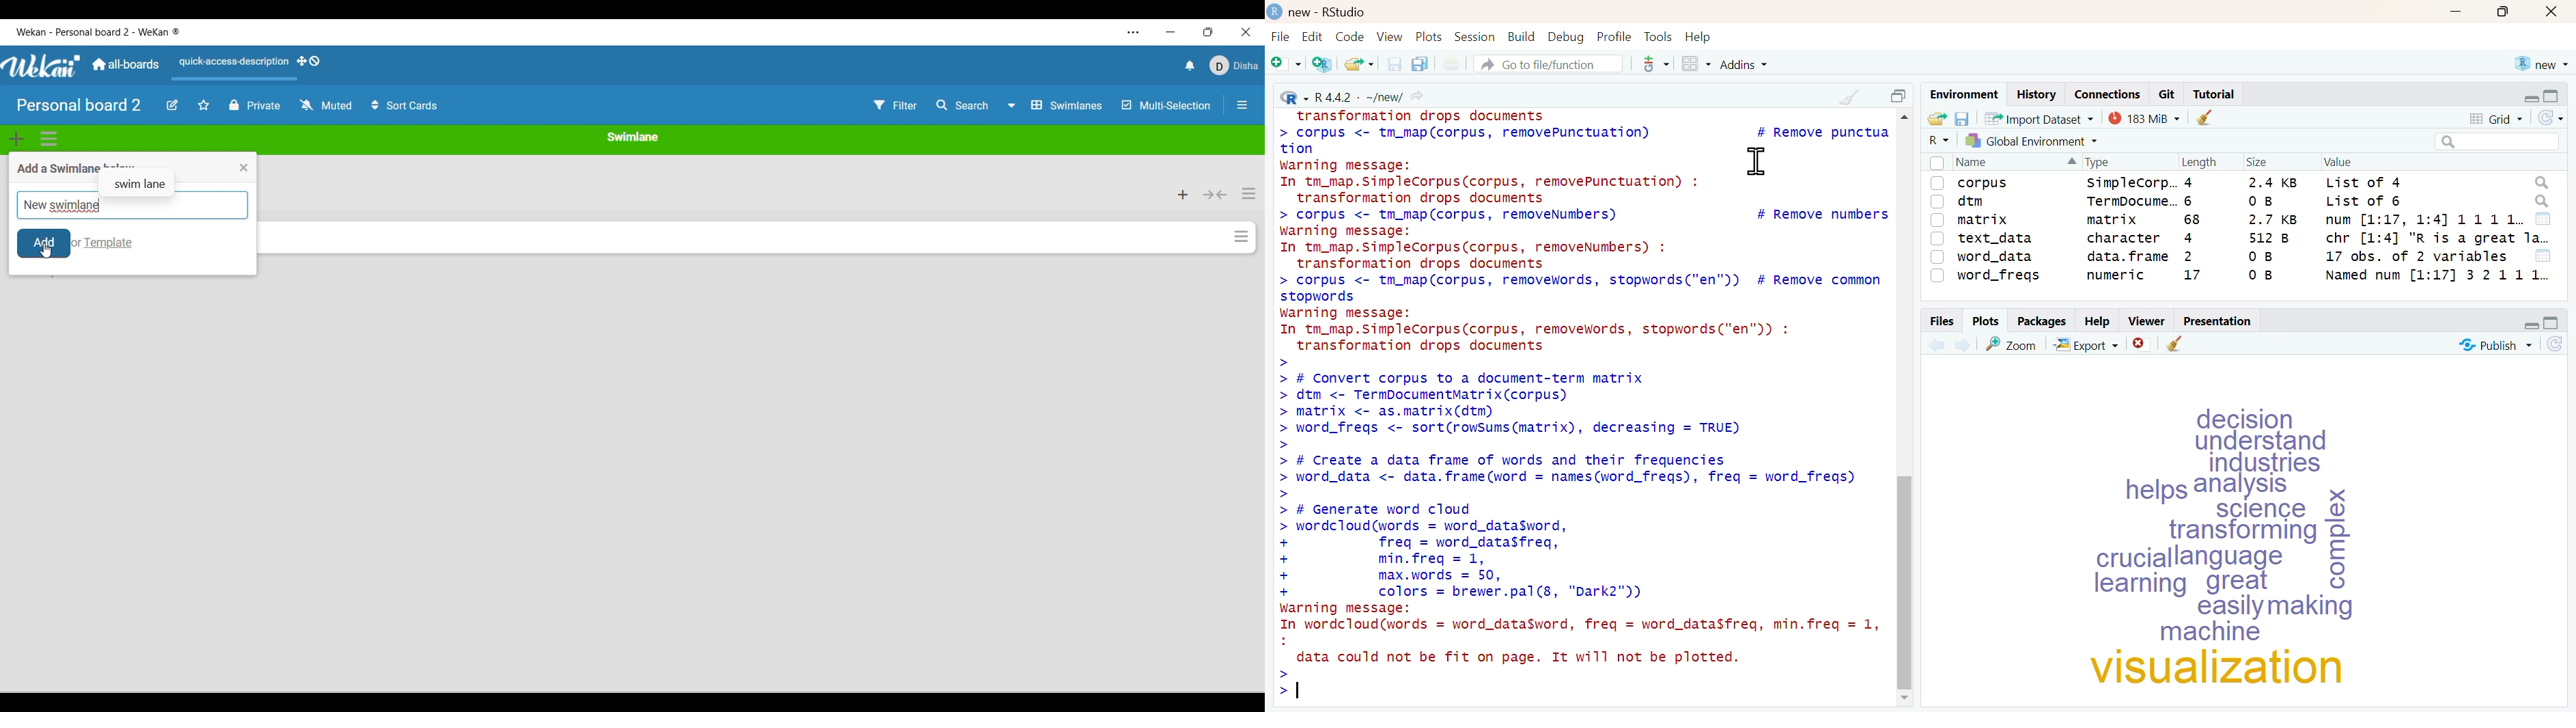 The image size is (2576, 728). I want to click on Plots, so click(1985, 320).